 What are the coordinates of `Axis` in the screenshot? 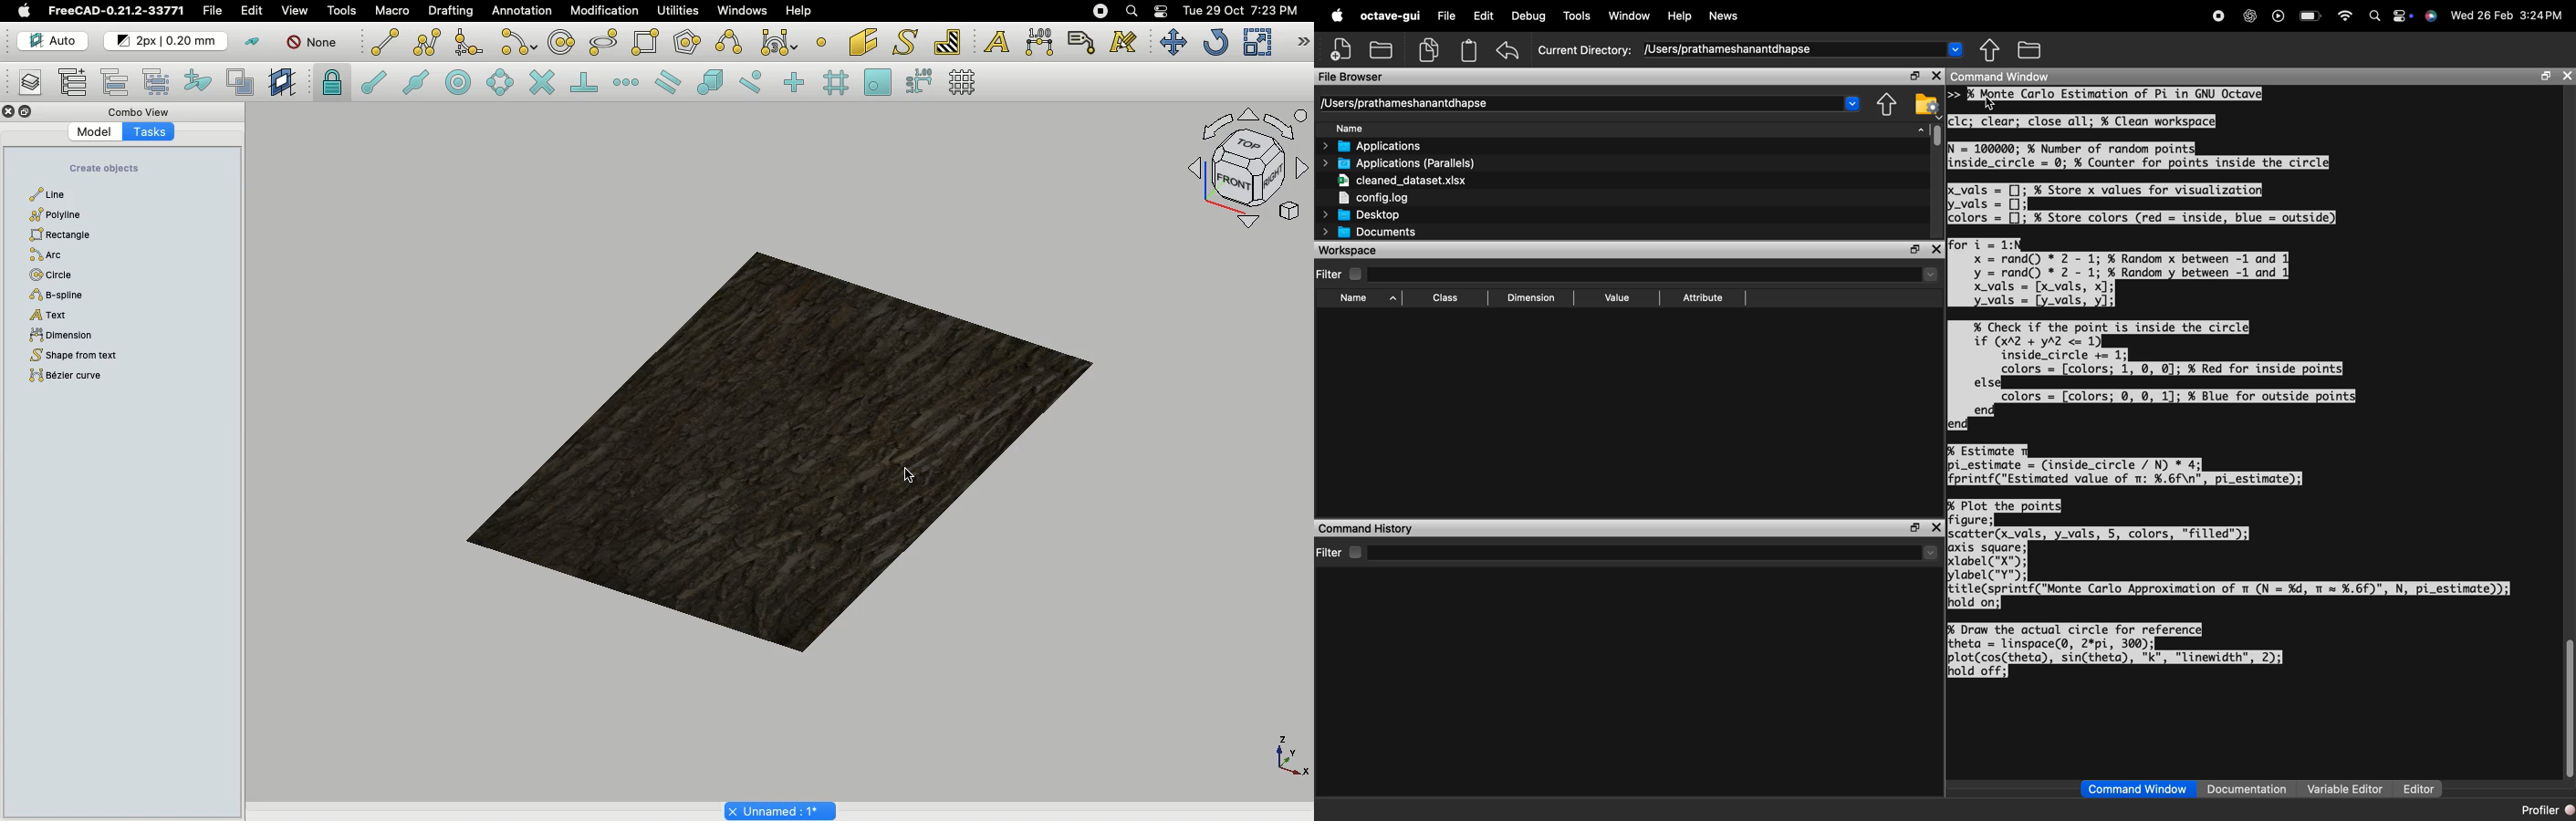 It's located at (1288, 755).